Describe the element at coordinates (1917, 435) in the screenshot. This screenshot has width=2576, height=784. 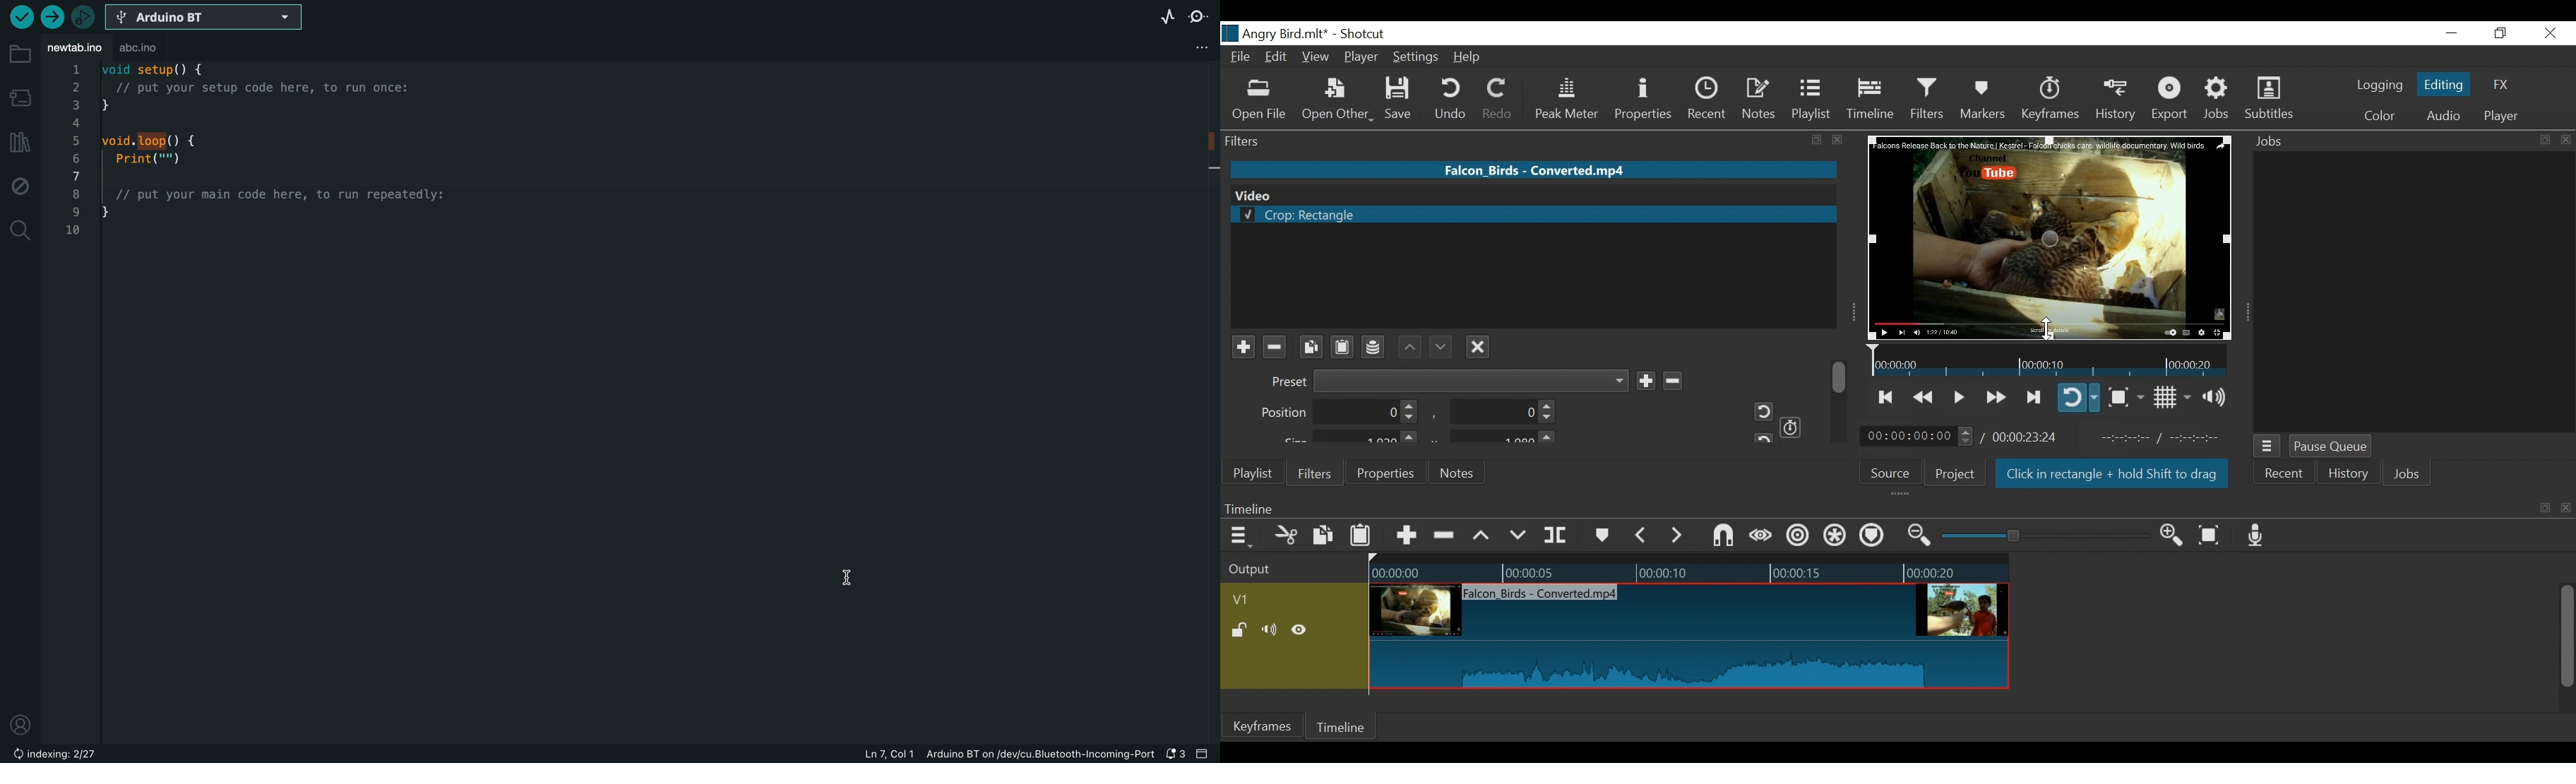
I see `Current Duration` at that location.